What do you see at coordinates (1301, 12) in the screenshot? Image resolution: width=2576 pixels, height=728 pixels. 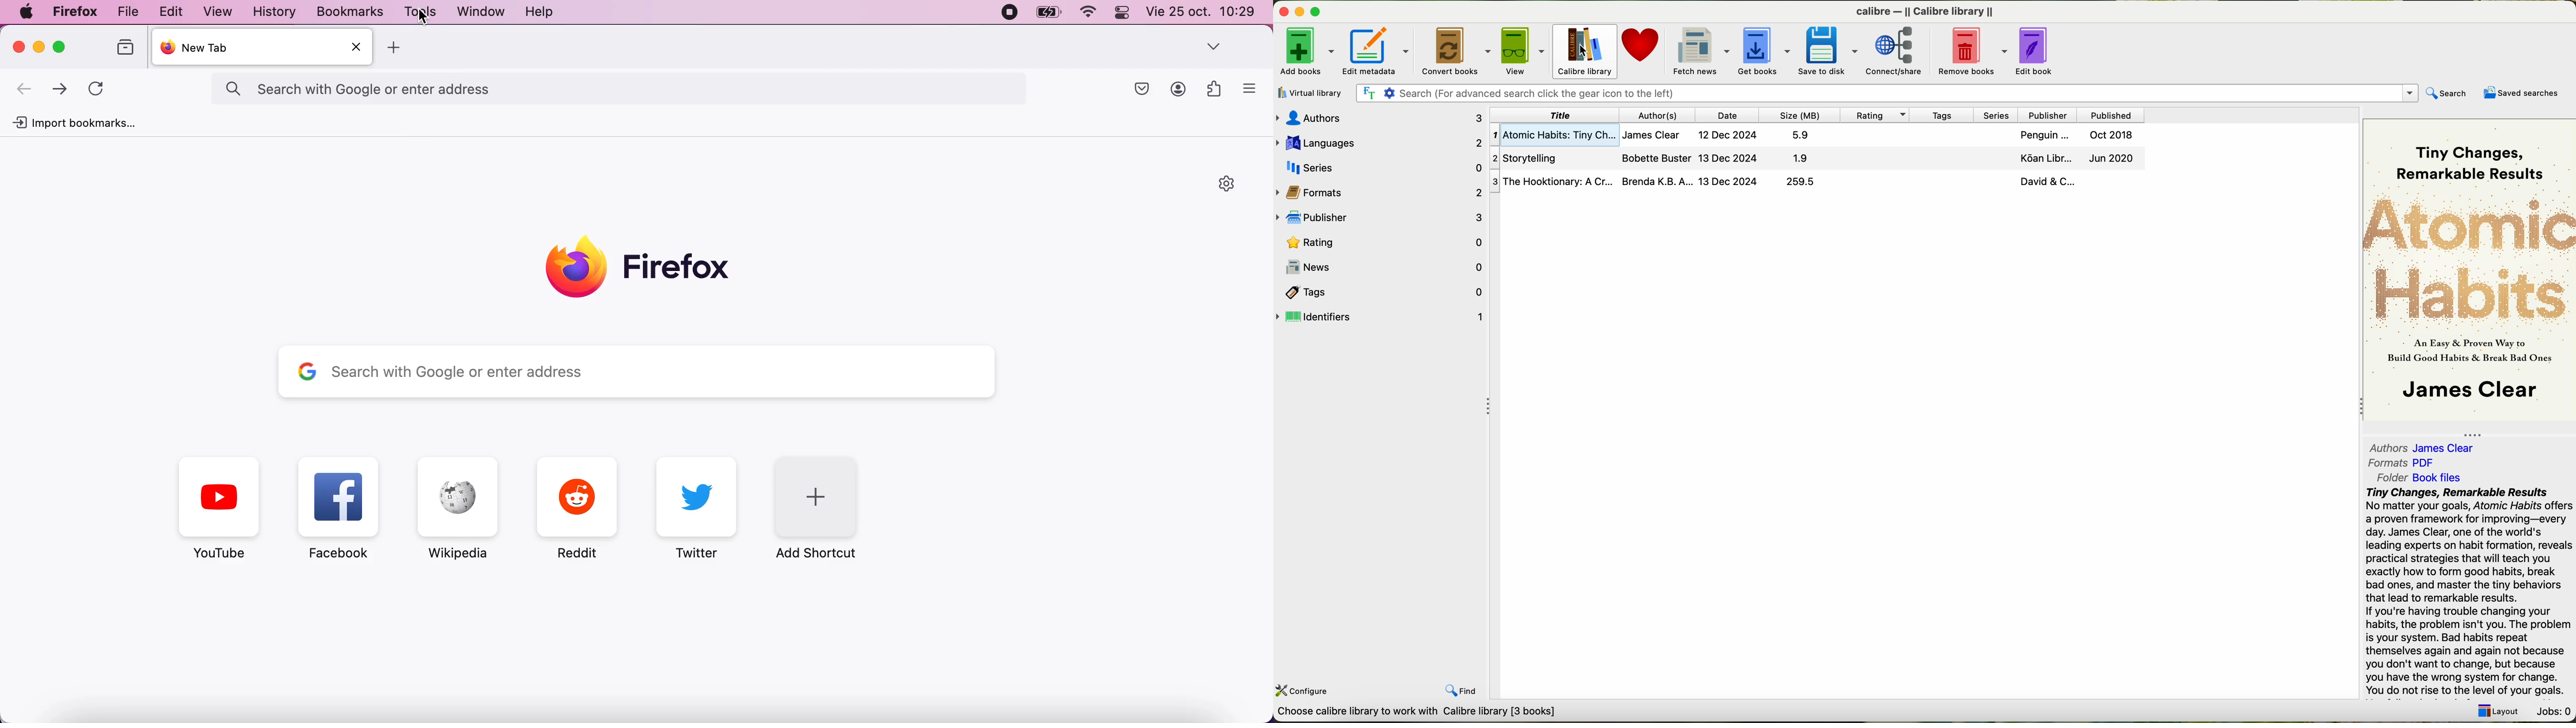 I see `minimize program` at bounding box center [1301, 12].